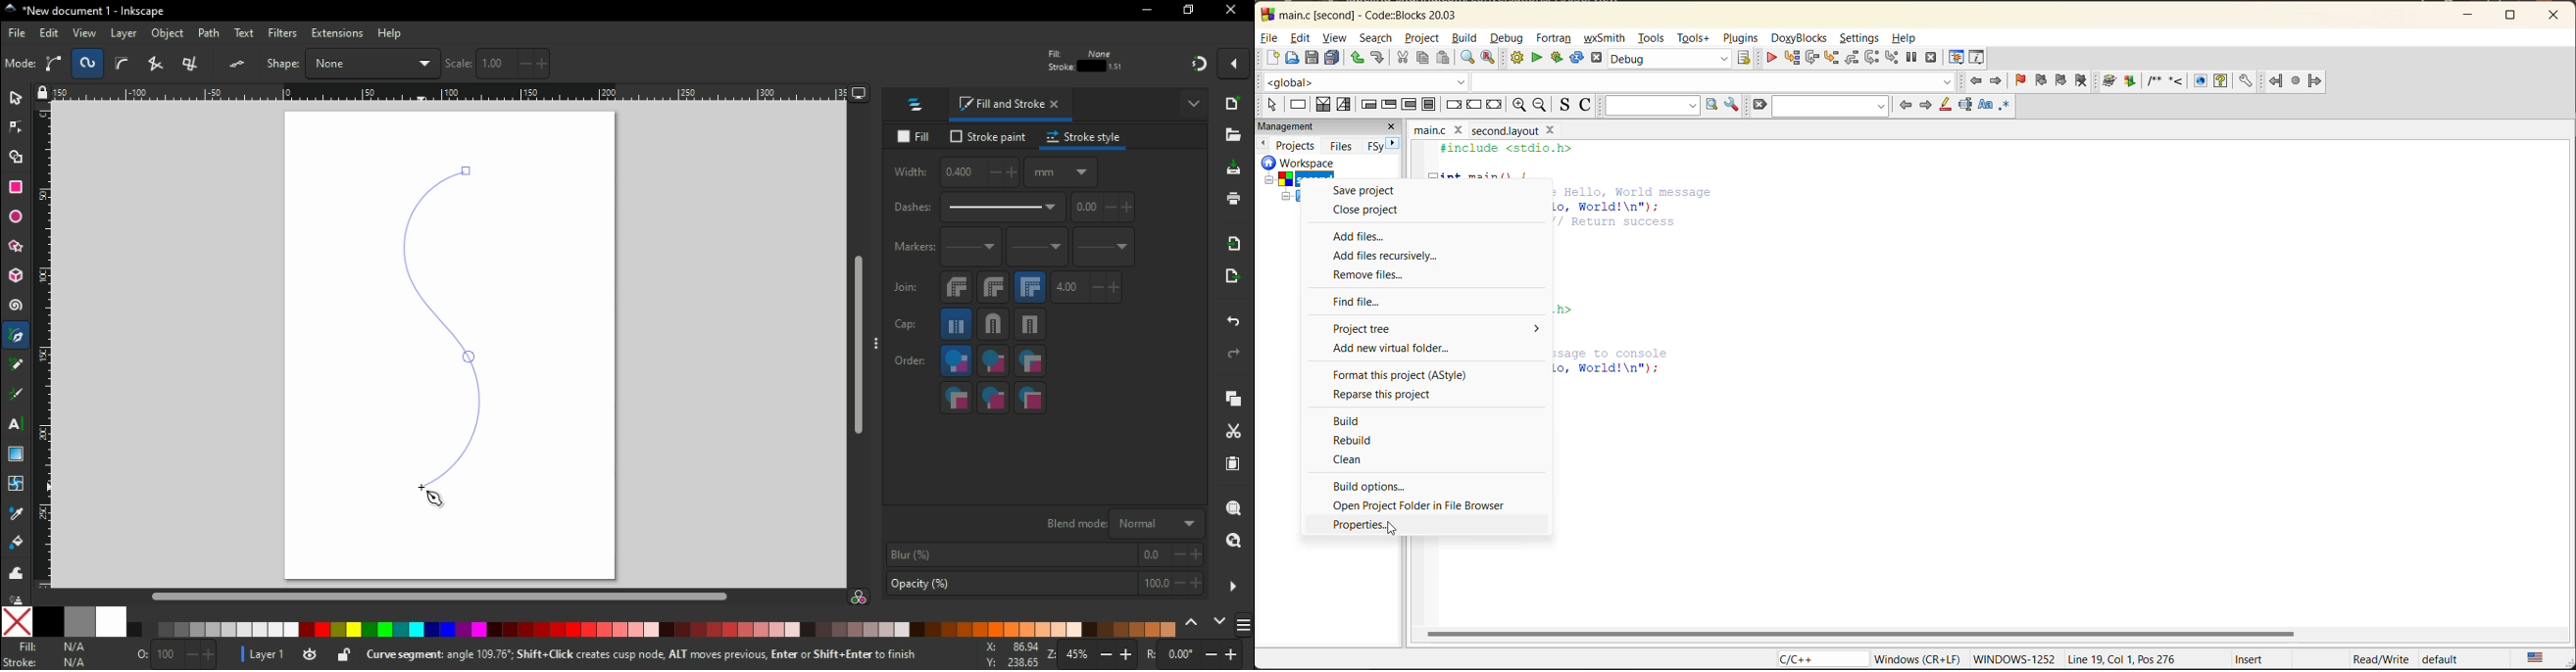 The height and width of the screenshot is (672, 2576). What do you see at coordinates (986, 138) in the screenshot?
I see `stroke paint` at bounding box center [986, 138].